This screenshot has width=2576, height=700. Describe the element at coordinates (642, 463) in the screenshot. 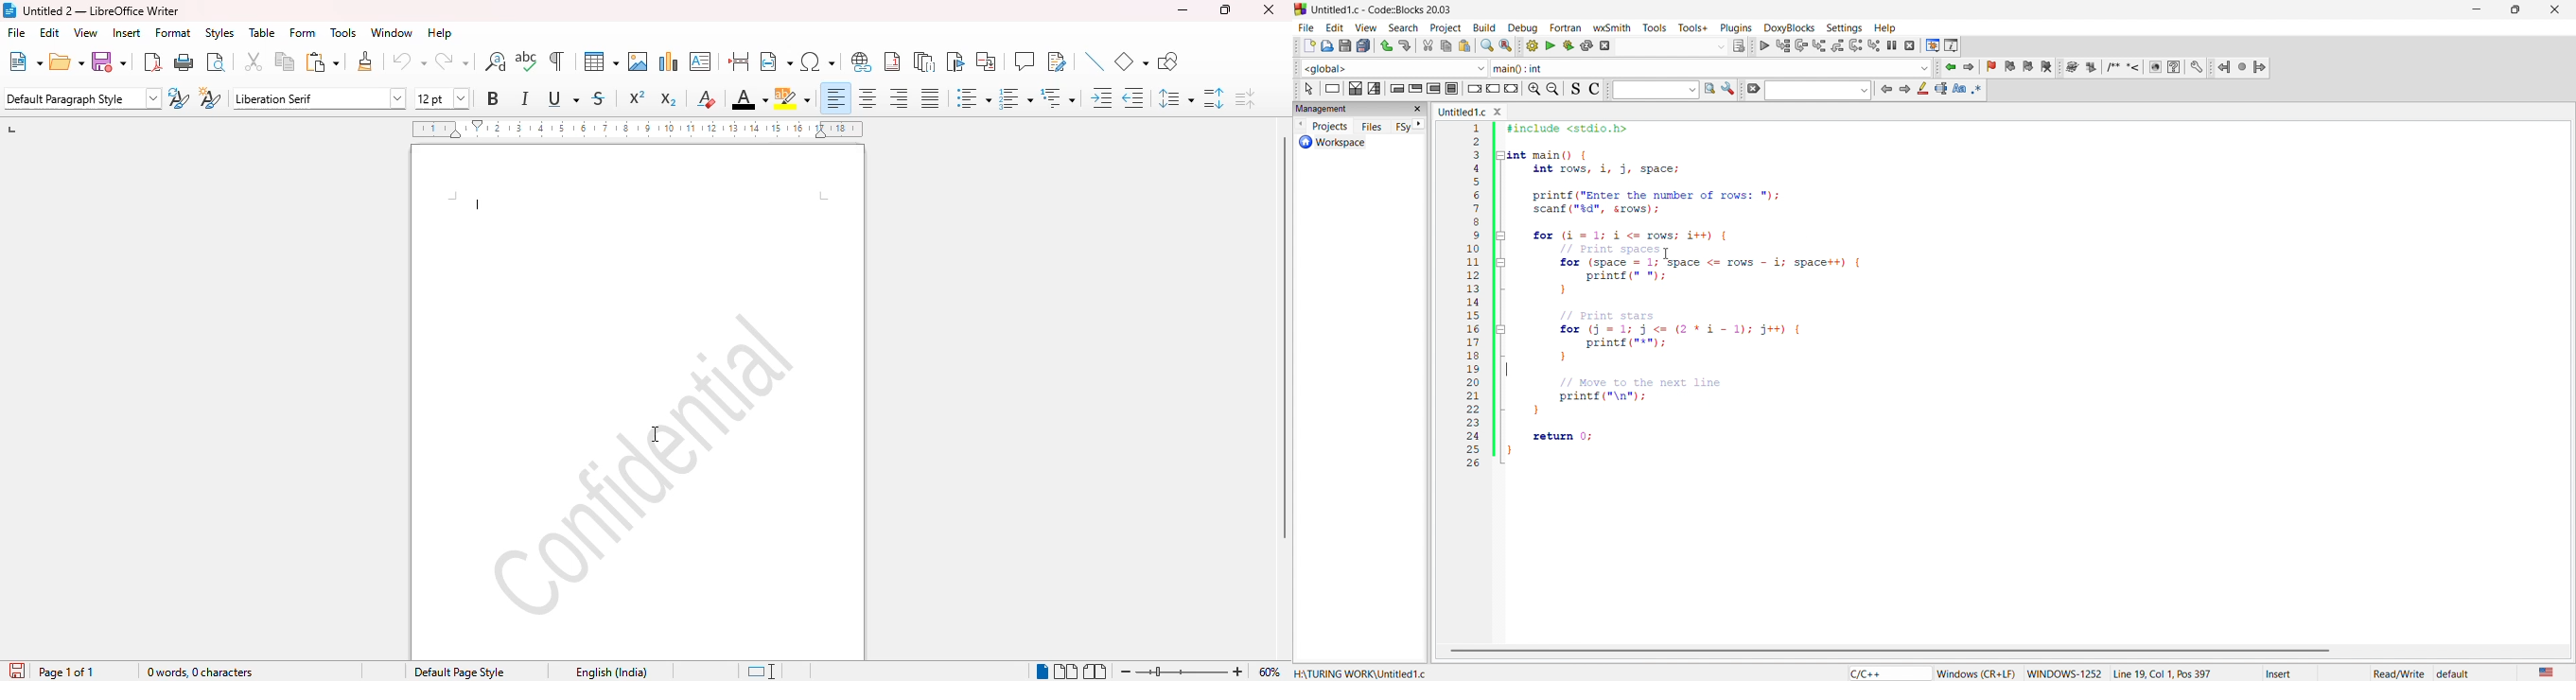

I see `custom watermark with text "Confidential" added` at that location.